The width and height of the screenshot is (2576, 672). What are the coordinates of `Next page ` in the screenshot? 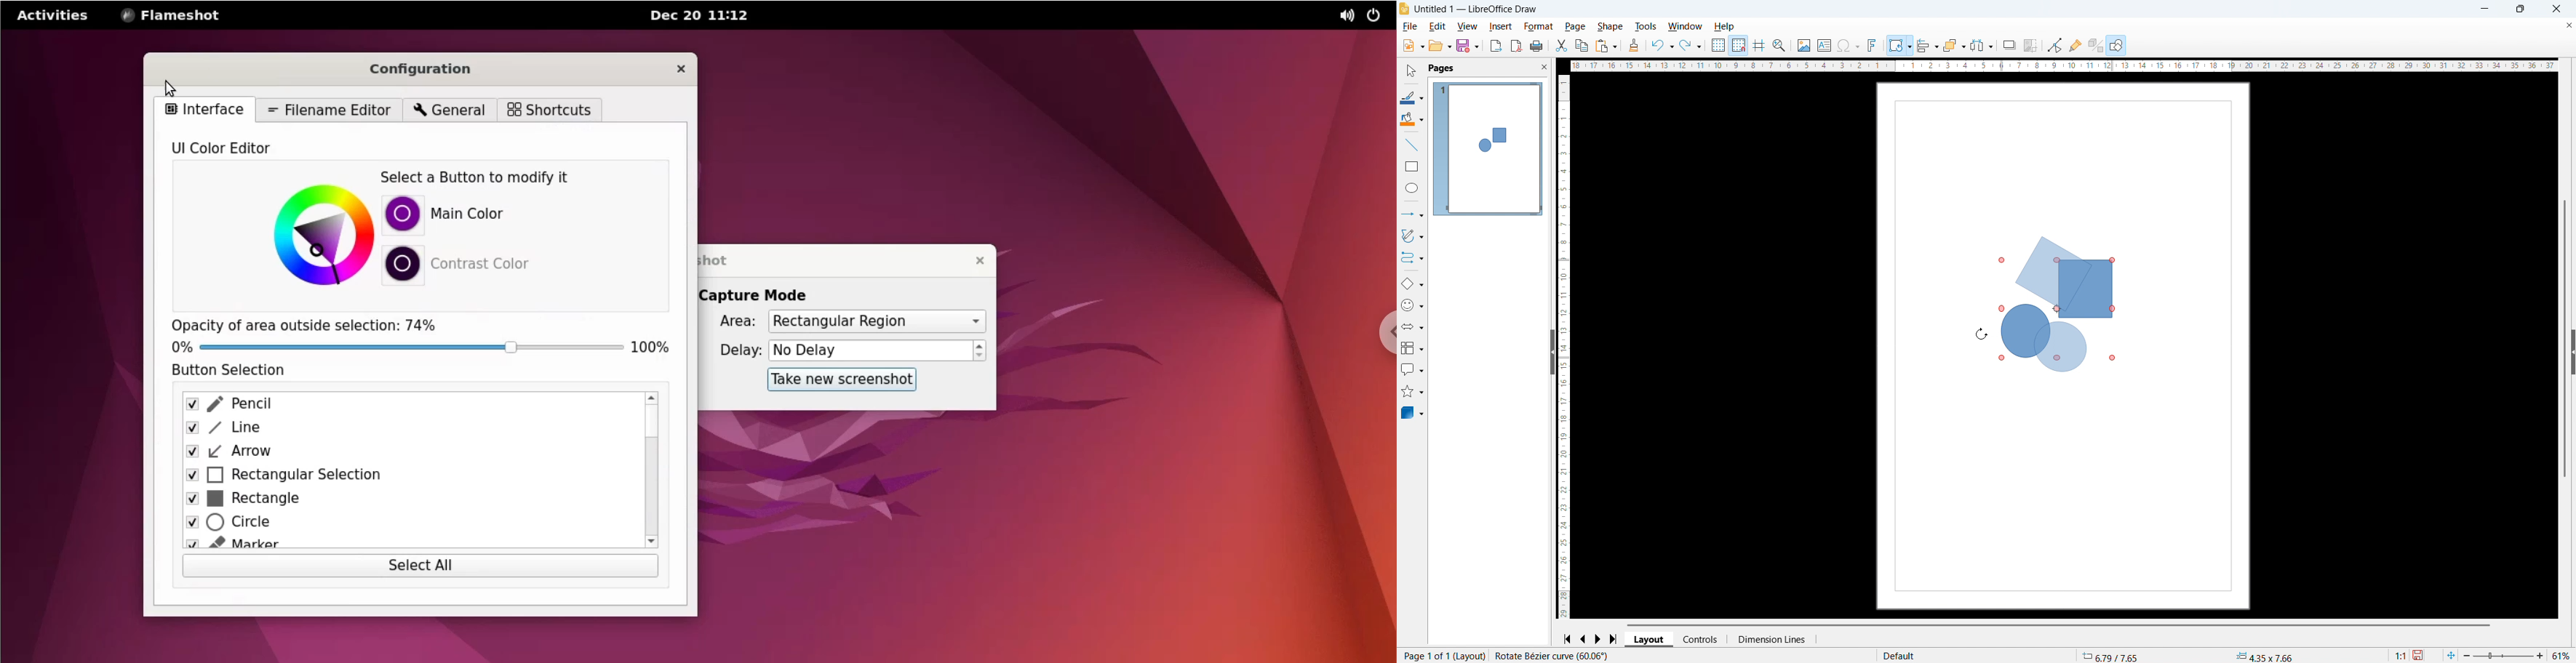 It's located at (1599, 639).